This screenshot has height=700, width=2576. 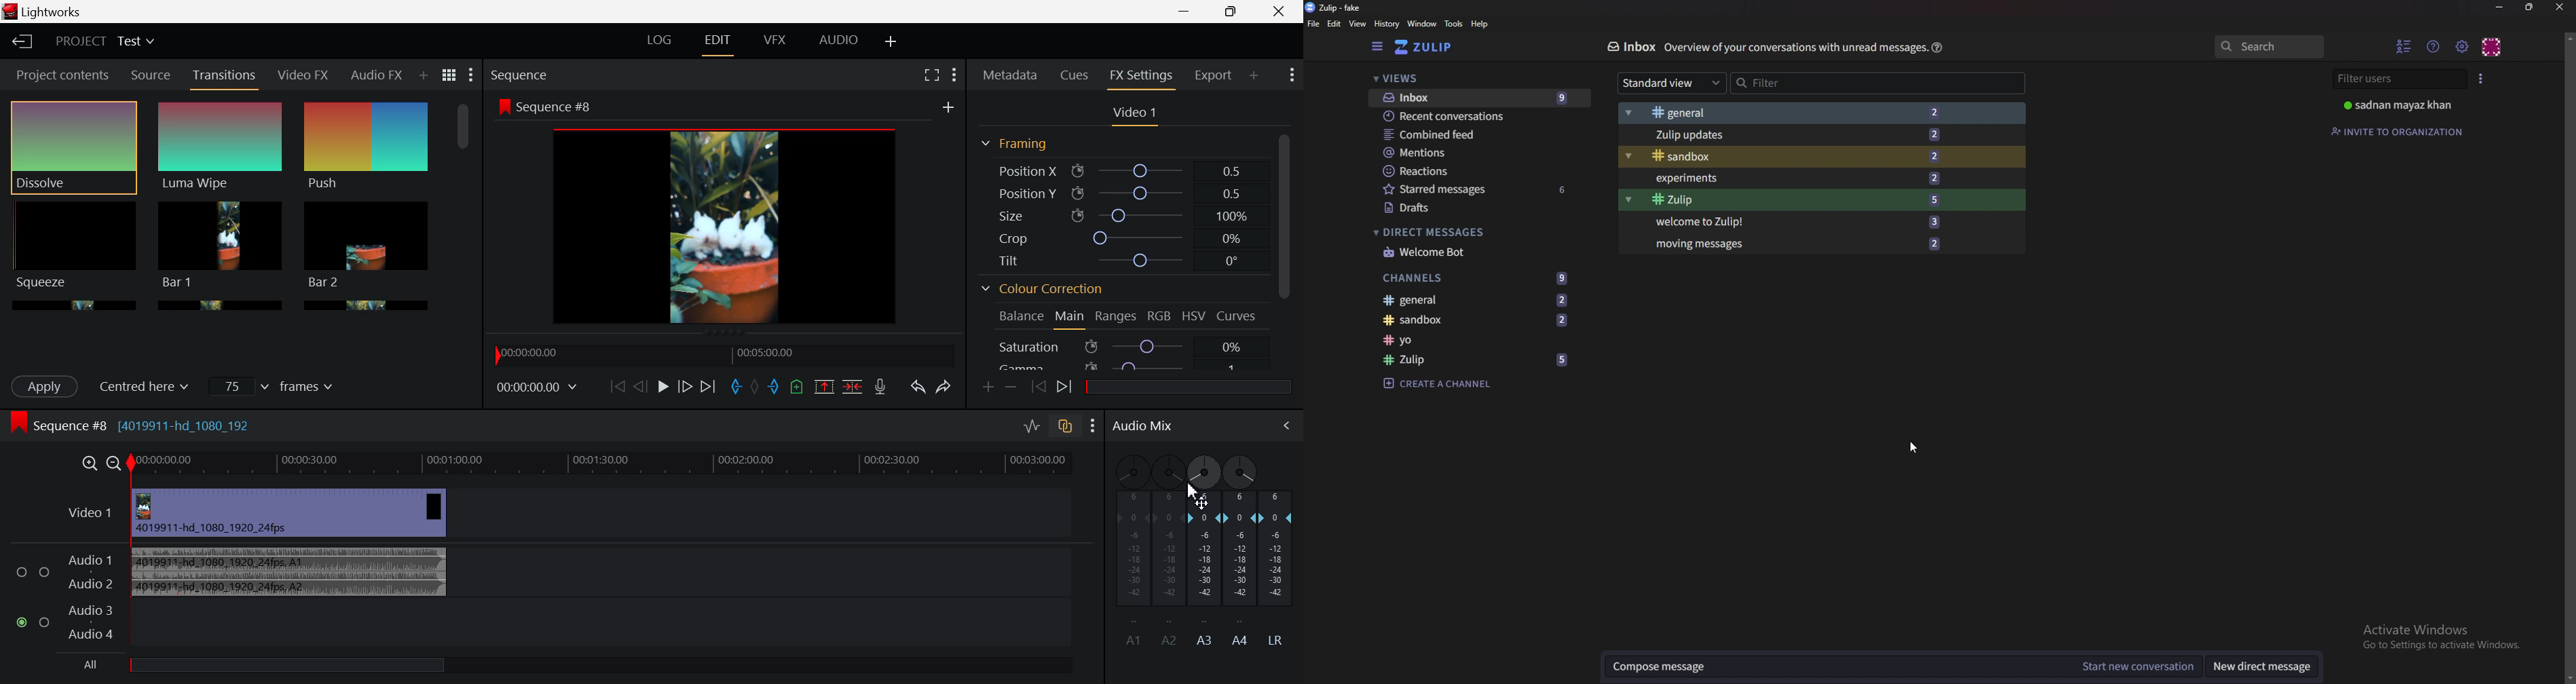 What do you see at coordinates (1214, 75) in the screenshot?
I see `Export` at bounding box center [1214, 75].